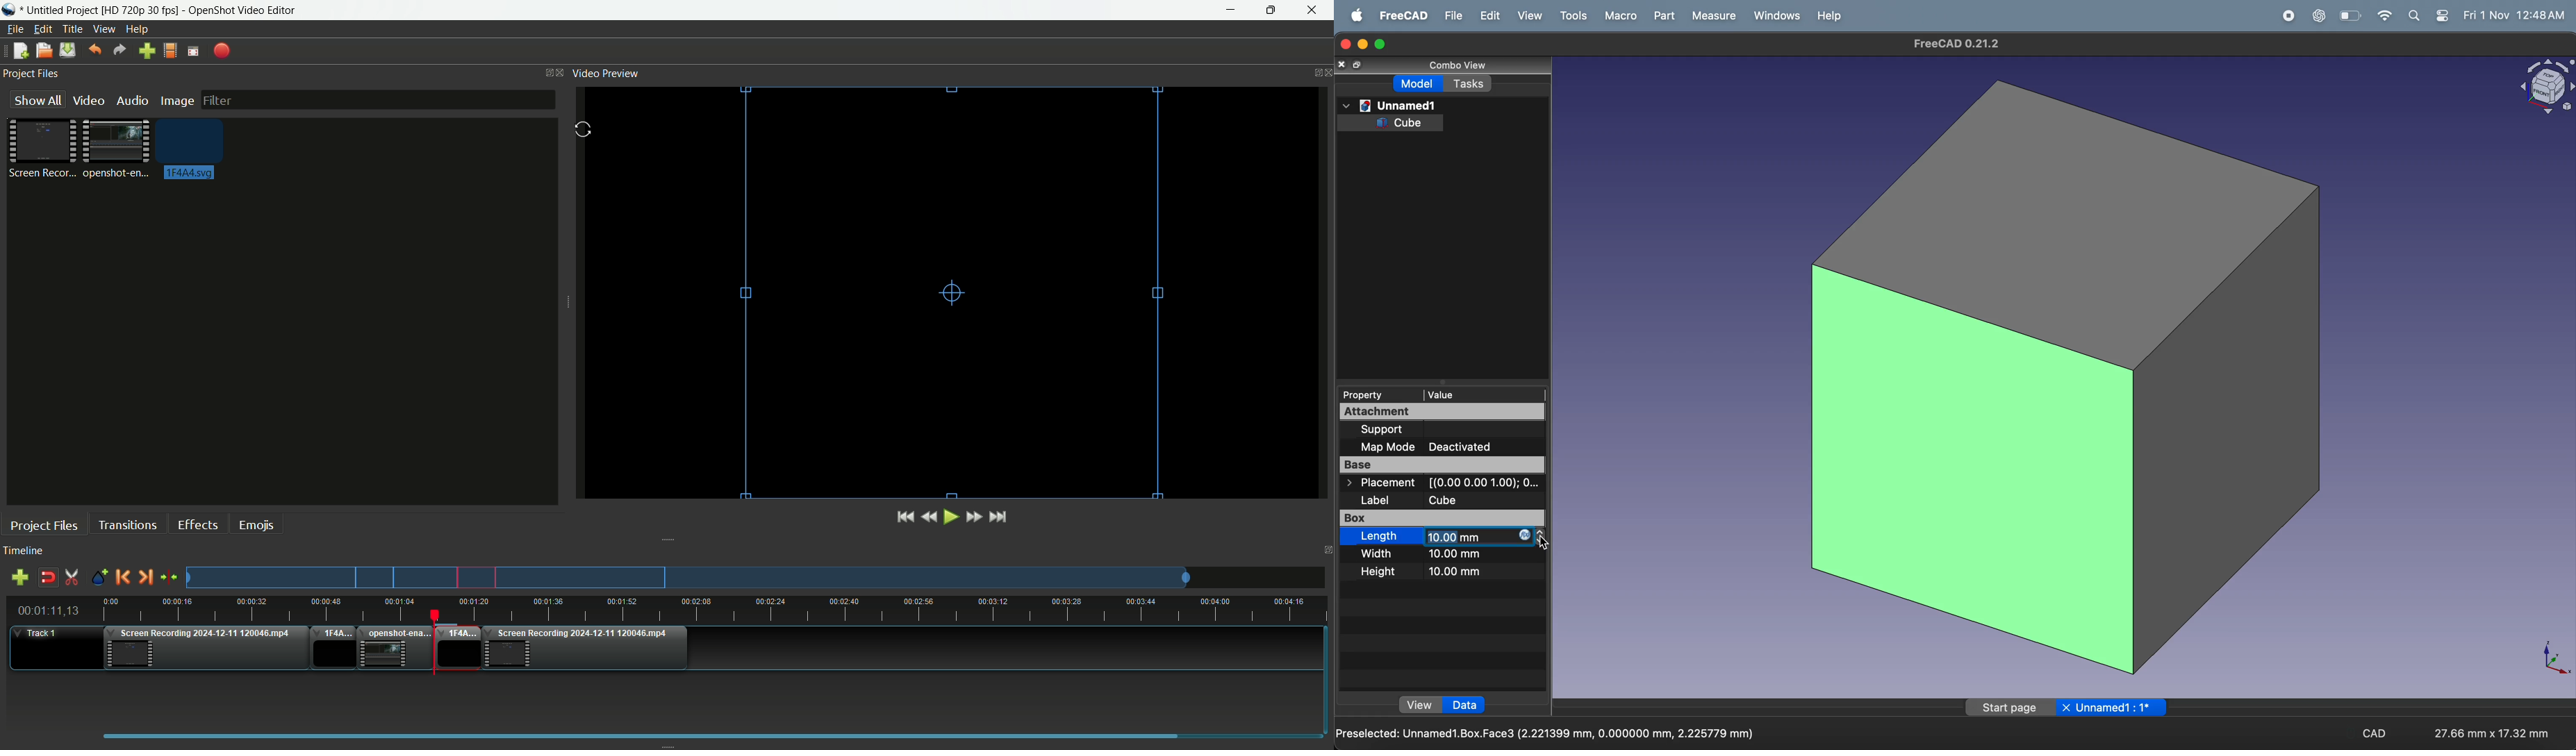 The image size is (2576, 756). Describe the element at coordinates (67, 51) in the screenshot. I see `Save file` at that location.